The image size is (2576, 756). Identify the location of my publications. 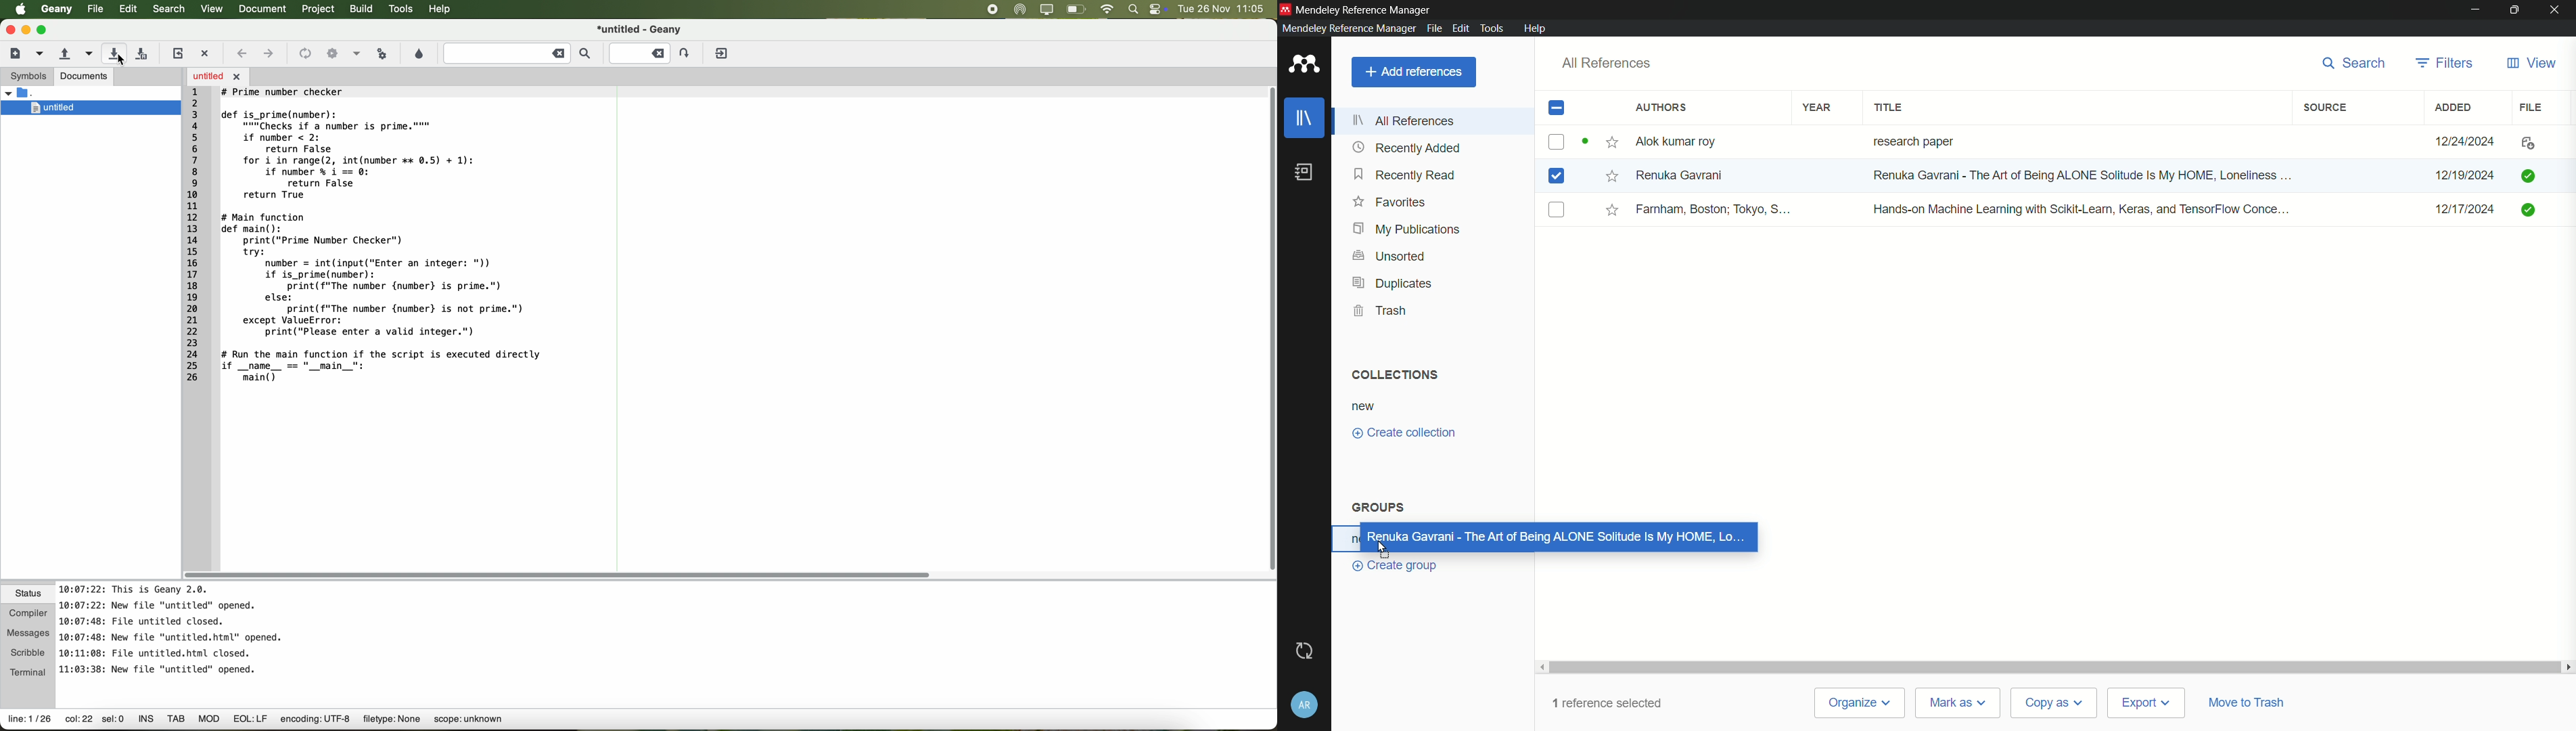
(1408, 229).